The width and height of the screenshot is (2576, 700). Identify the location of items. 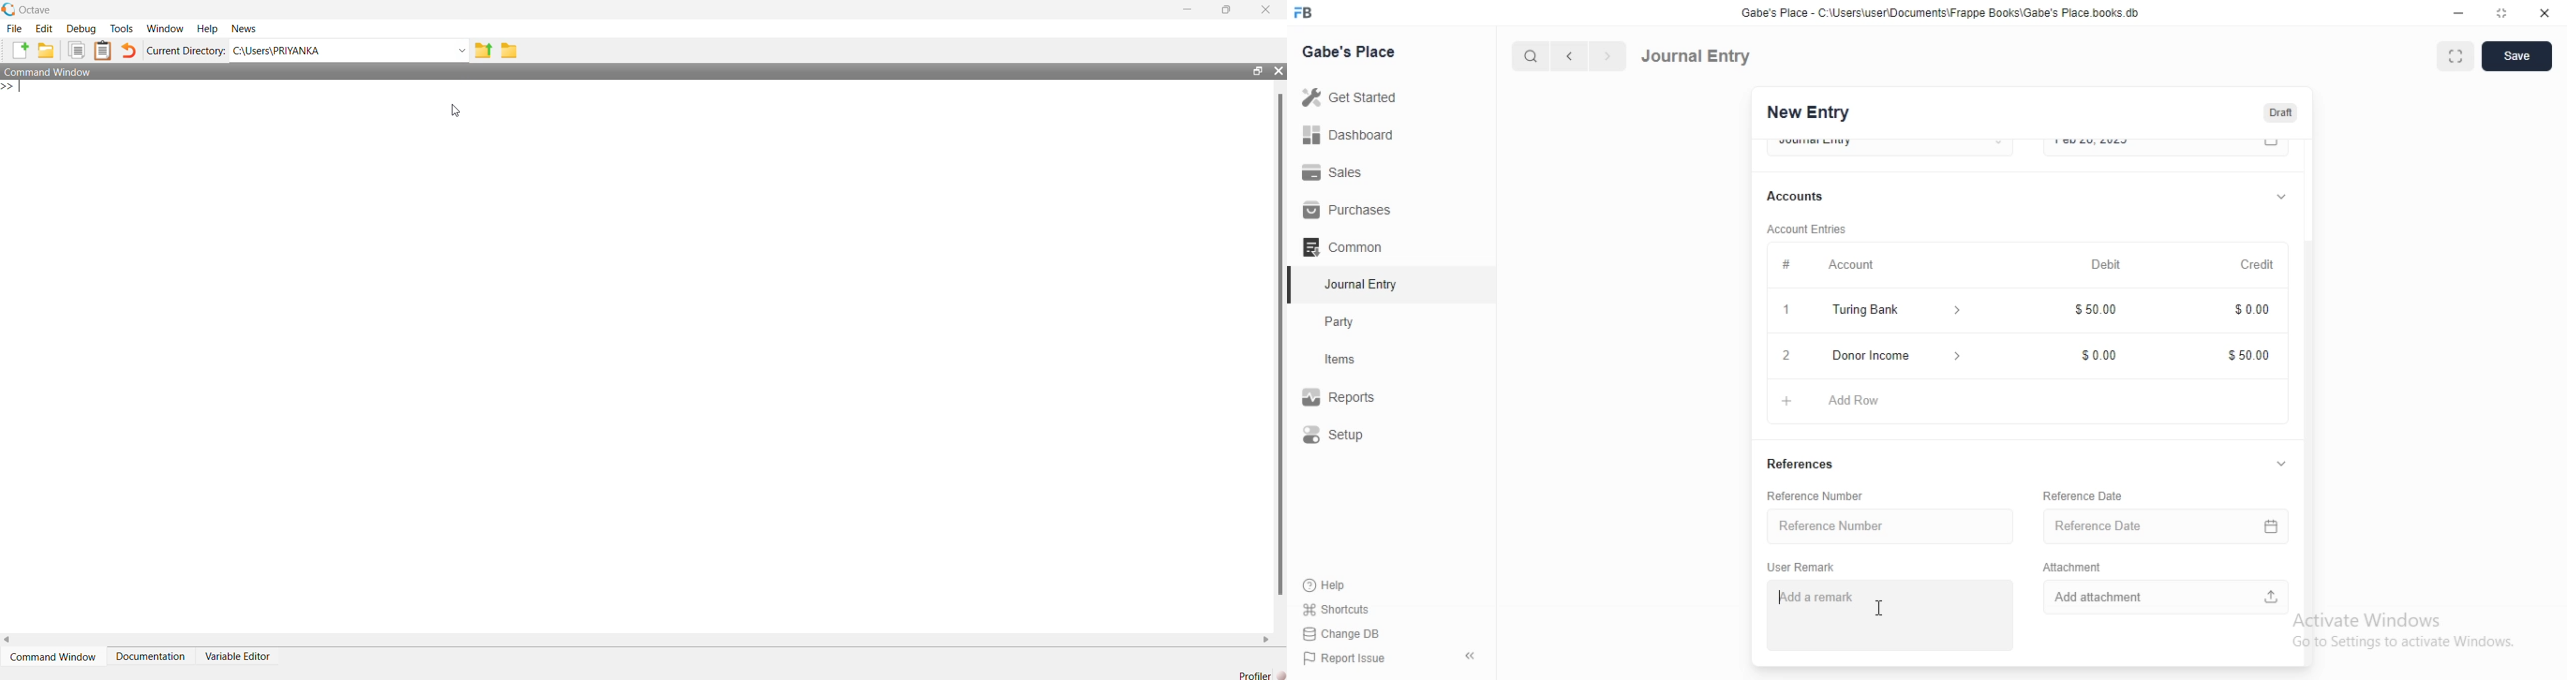
(1353, 361).